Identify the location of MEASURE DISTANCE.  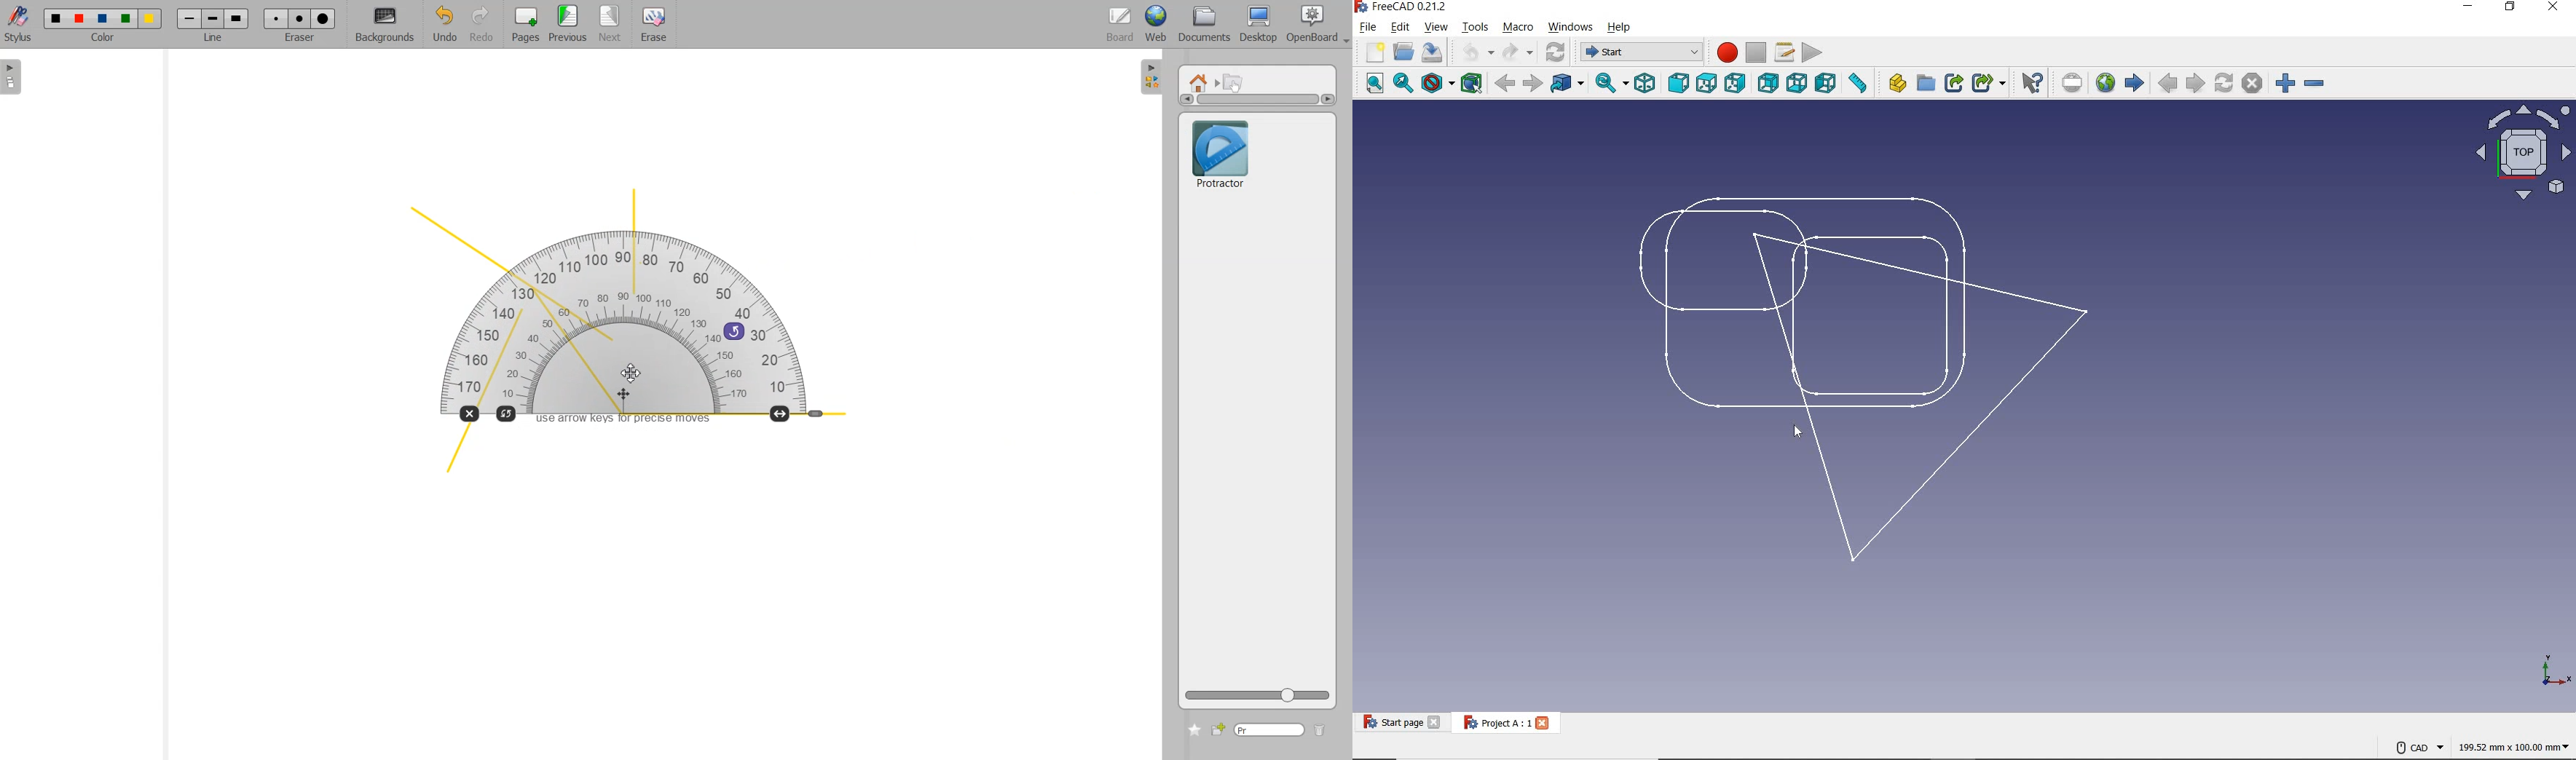
(1860, 82).